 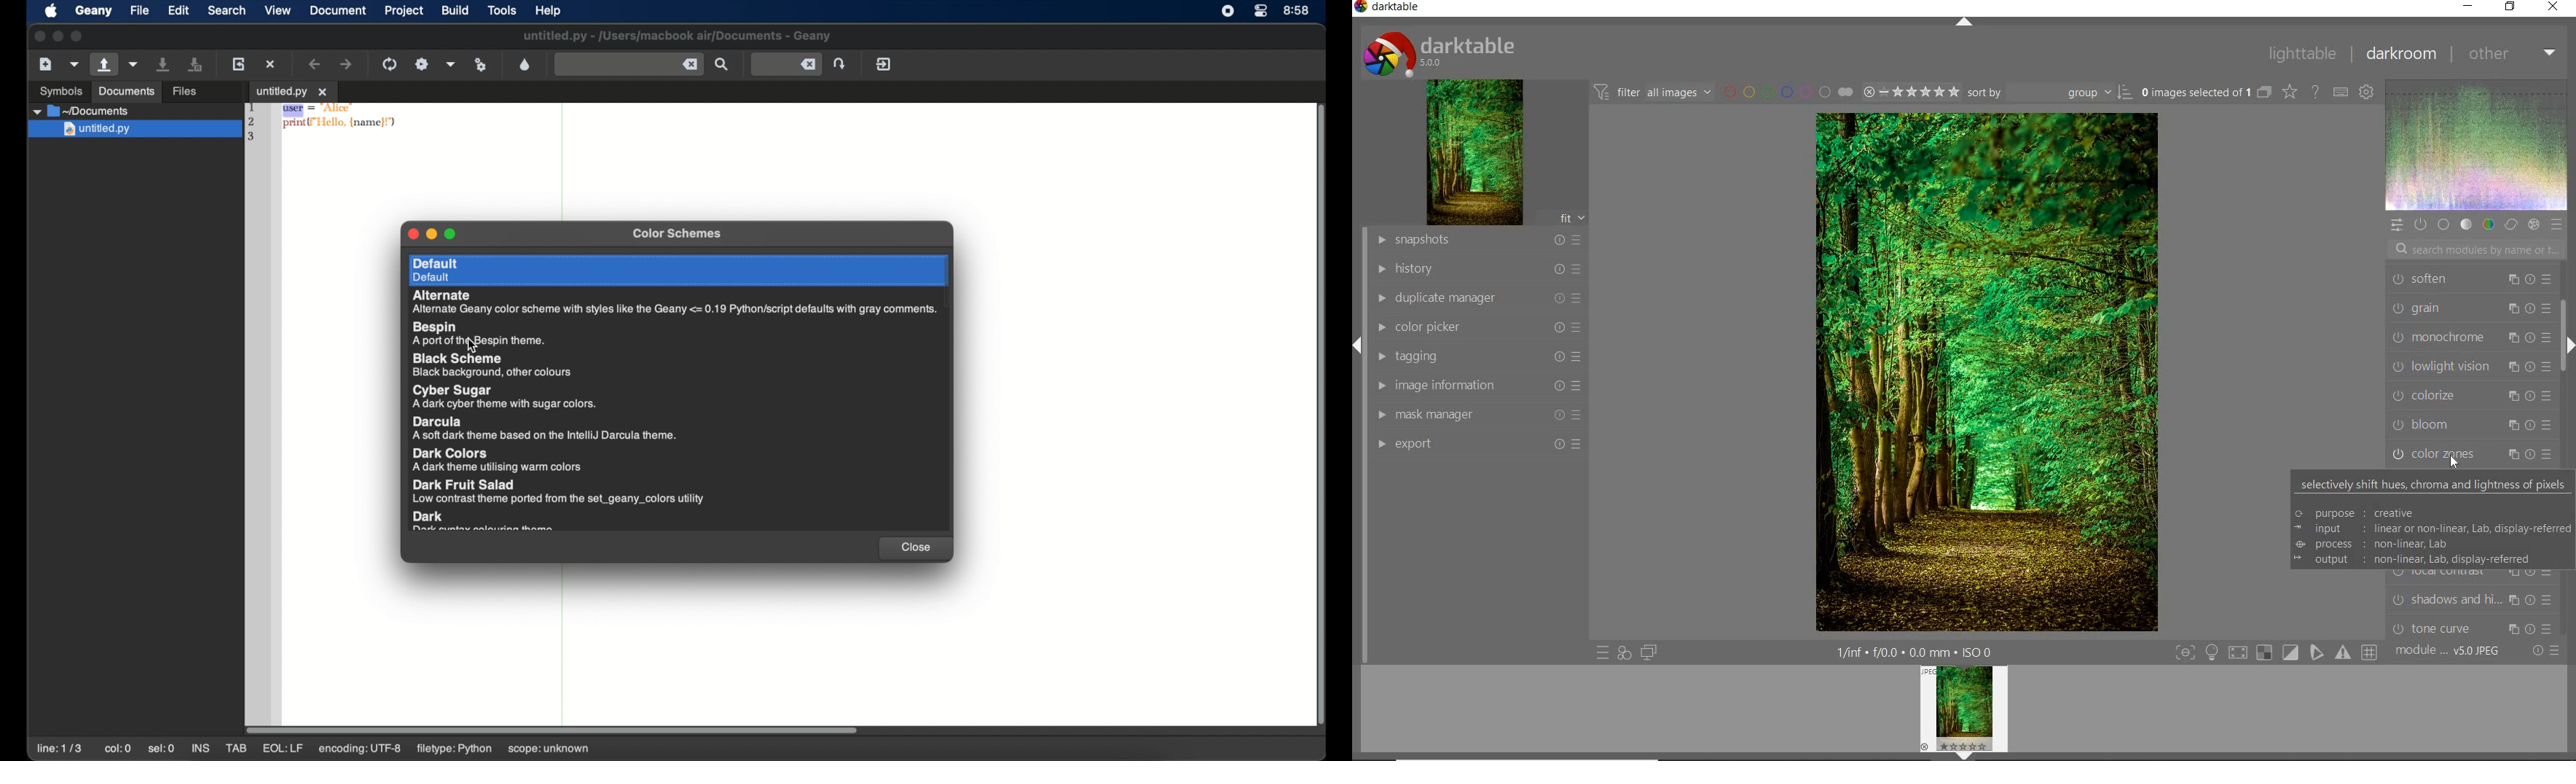 What do you see at coordinates (2454, 461) in the screenshot?
I see `cursor` at bounding box center [2454, 461].